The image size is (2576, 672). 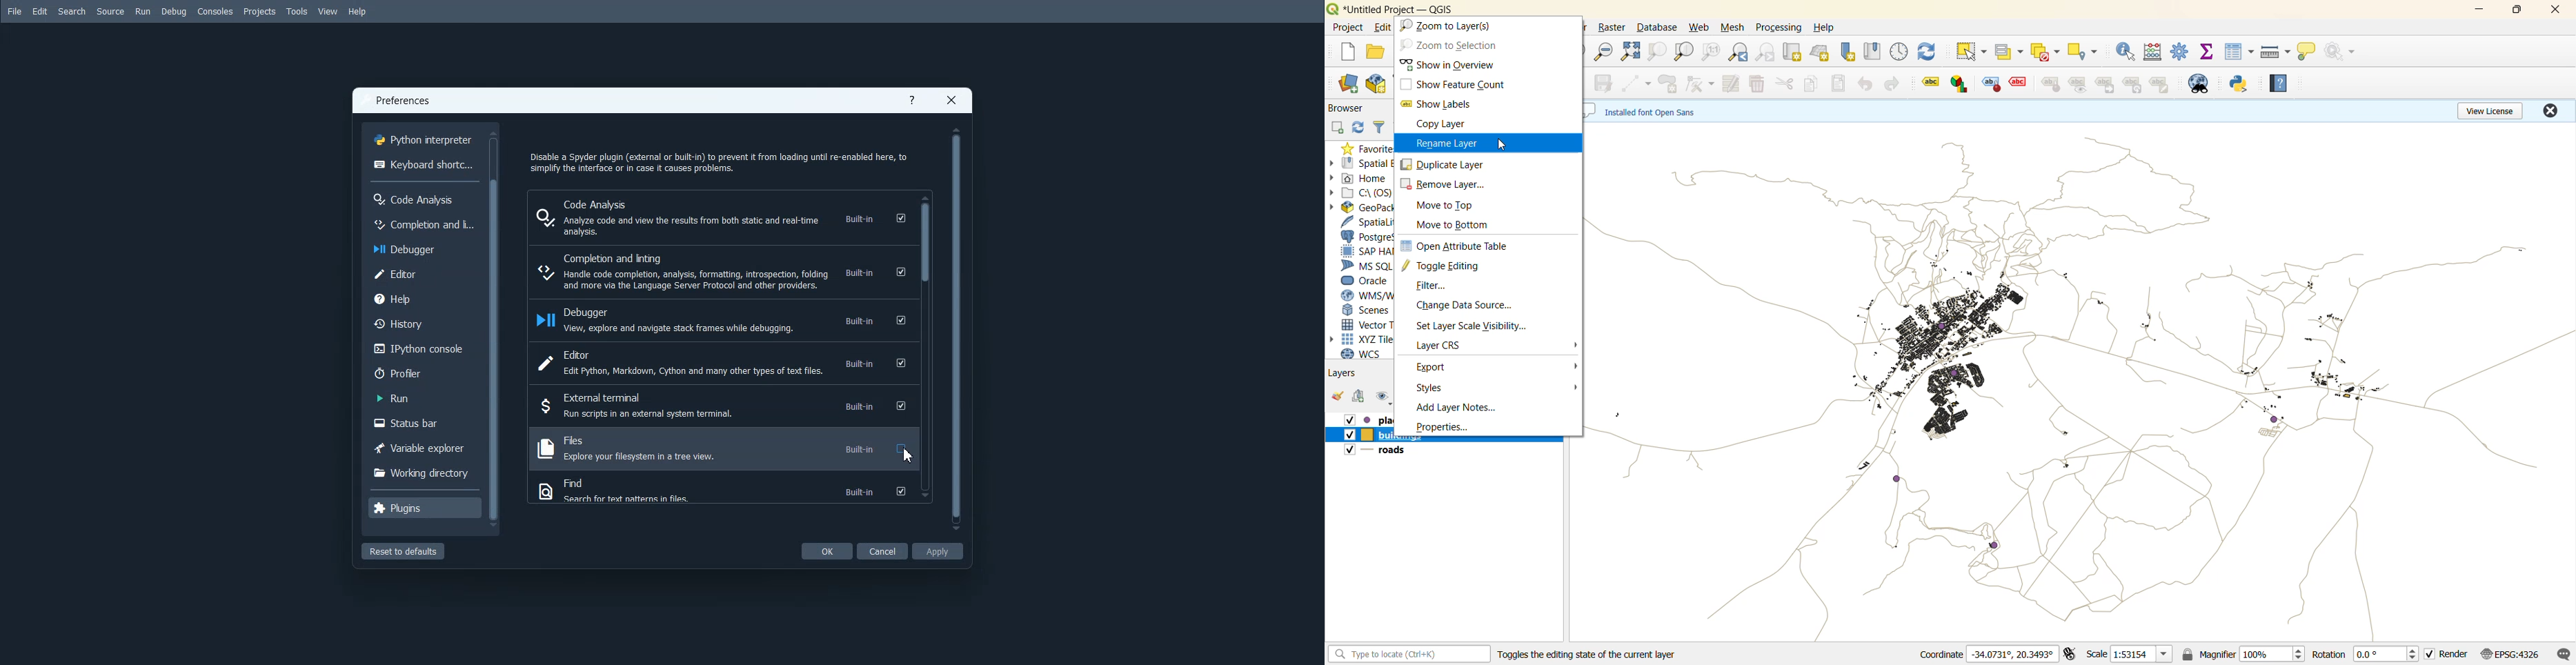 I want to click on new 3d map, so click(x=1821, y=52).